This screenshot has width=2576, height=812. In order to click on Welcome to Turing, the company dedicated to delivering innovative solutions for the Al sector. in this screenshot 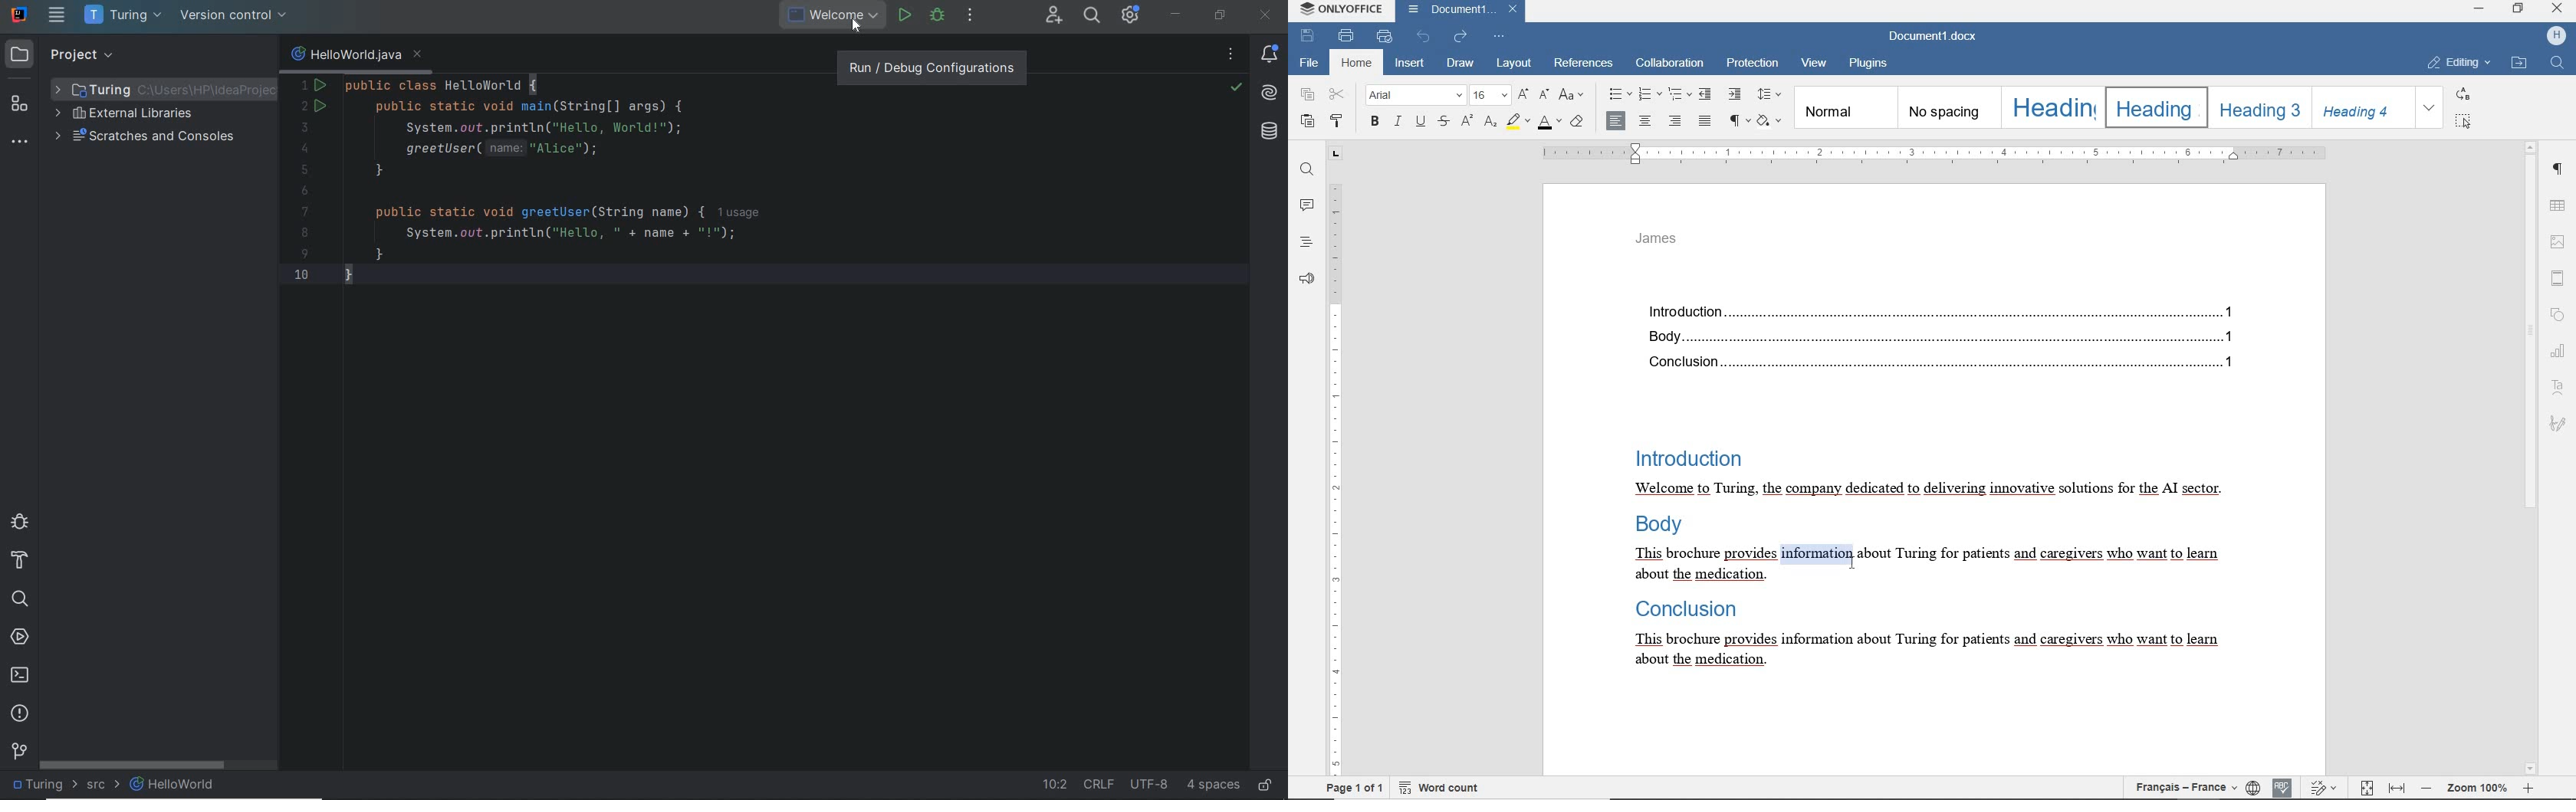, I will do `click(1927, 490)`.